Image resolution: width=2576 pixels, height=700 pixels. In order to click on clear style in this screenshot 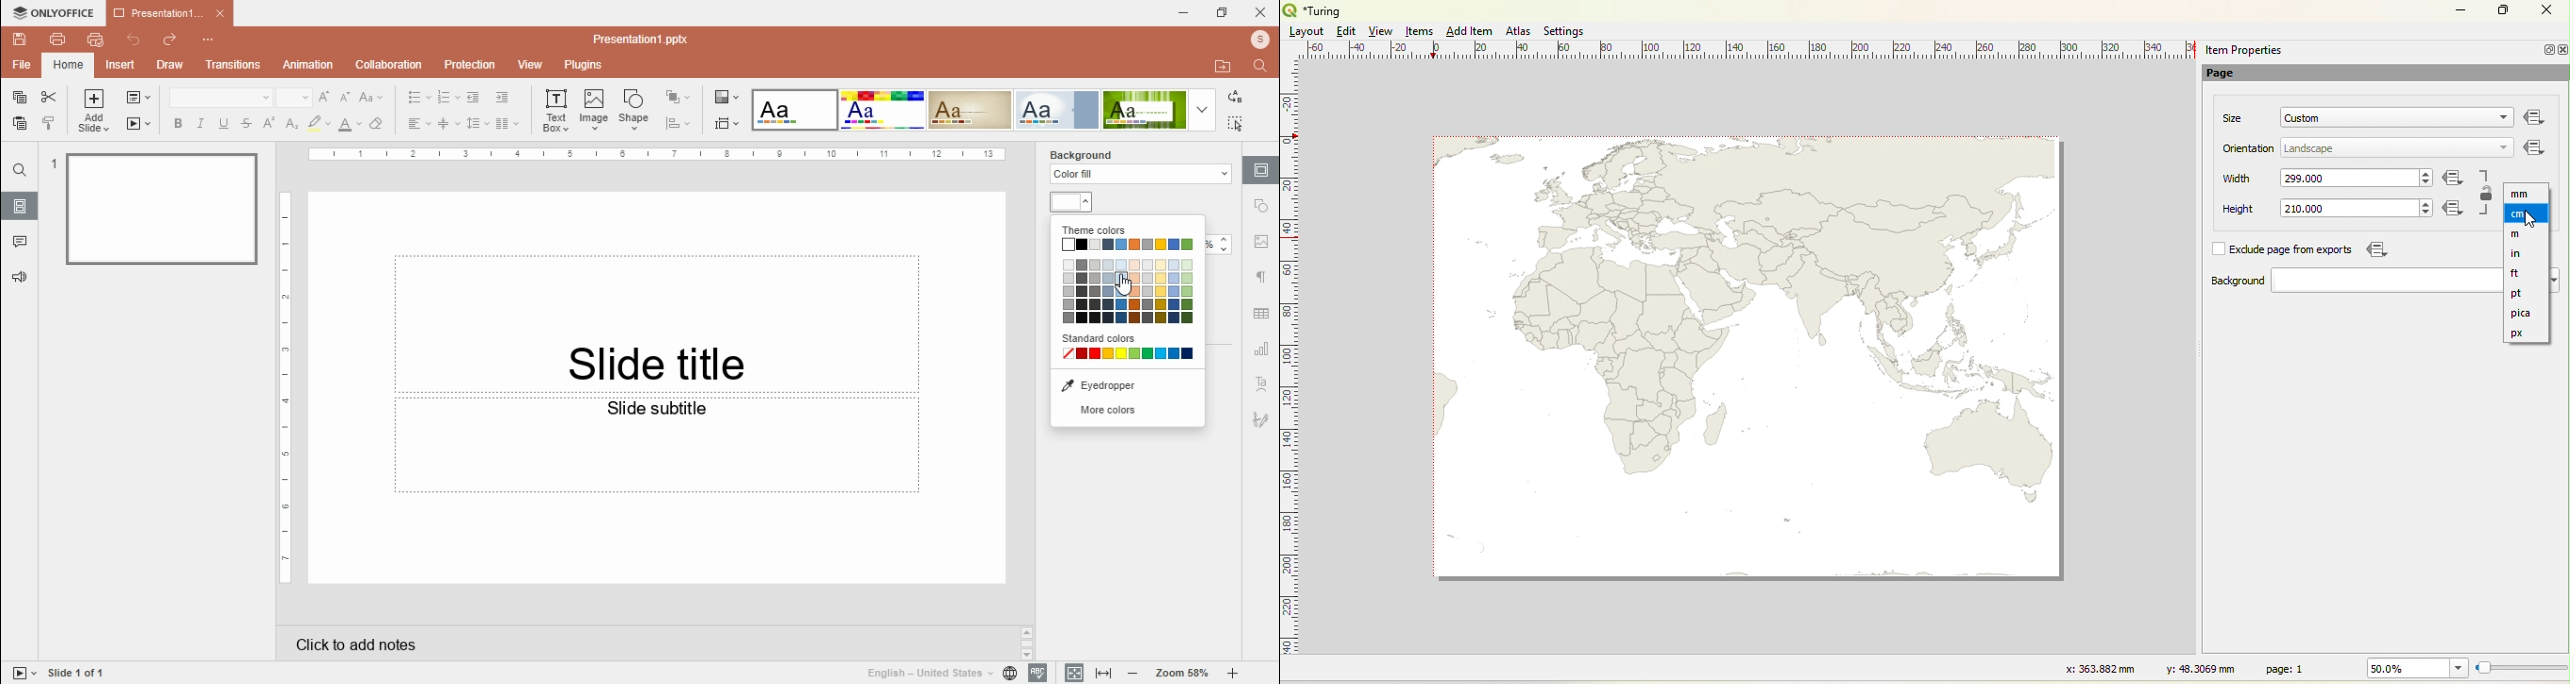, I will do `click(376, 124)`.